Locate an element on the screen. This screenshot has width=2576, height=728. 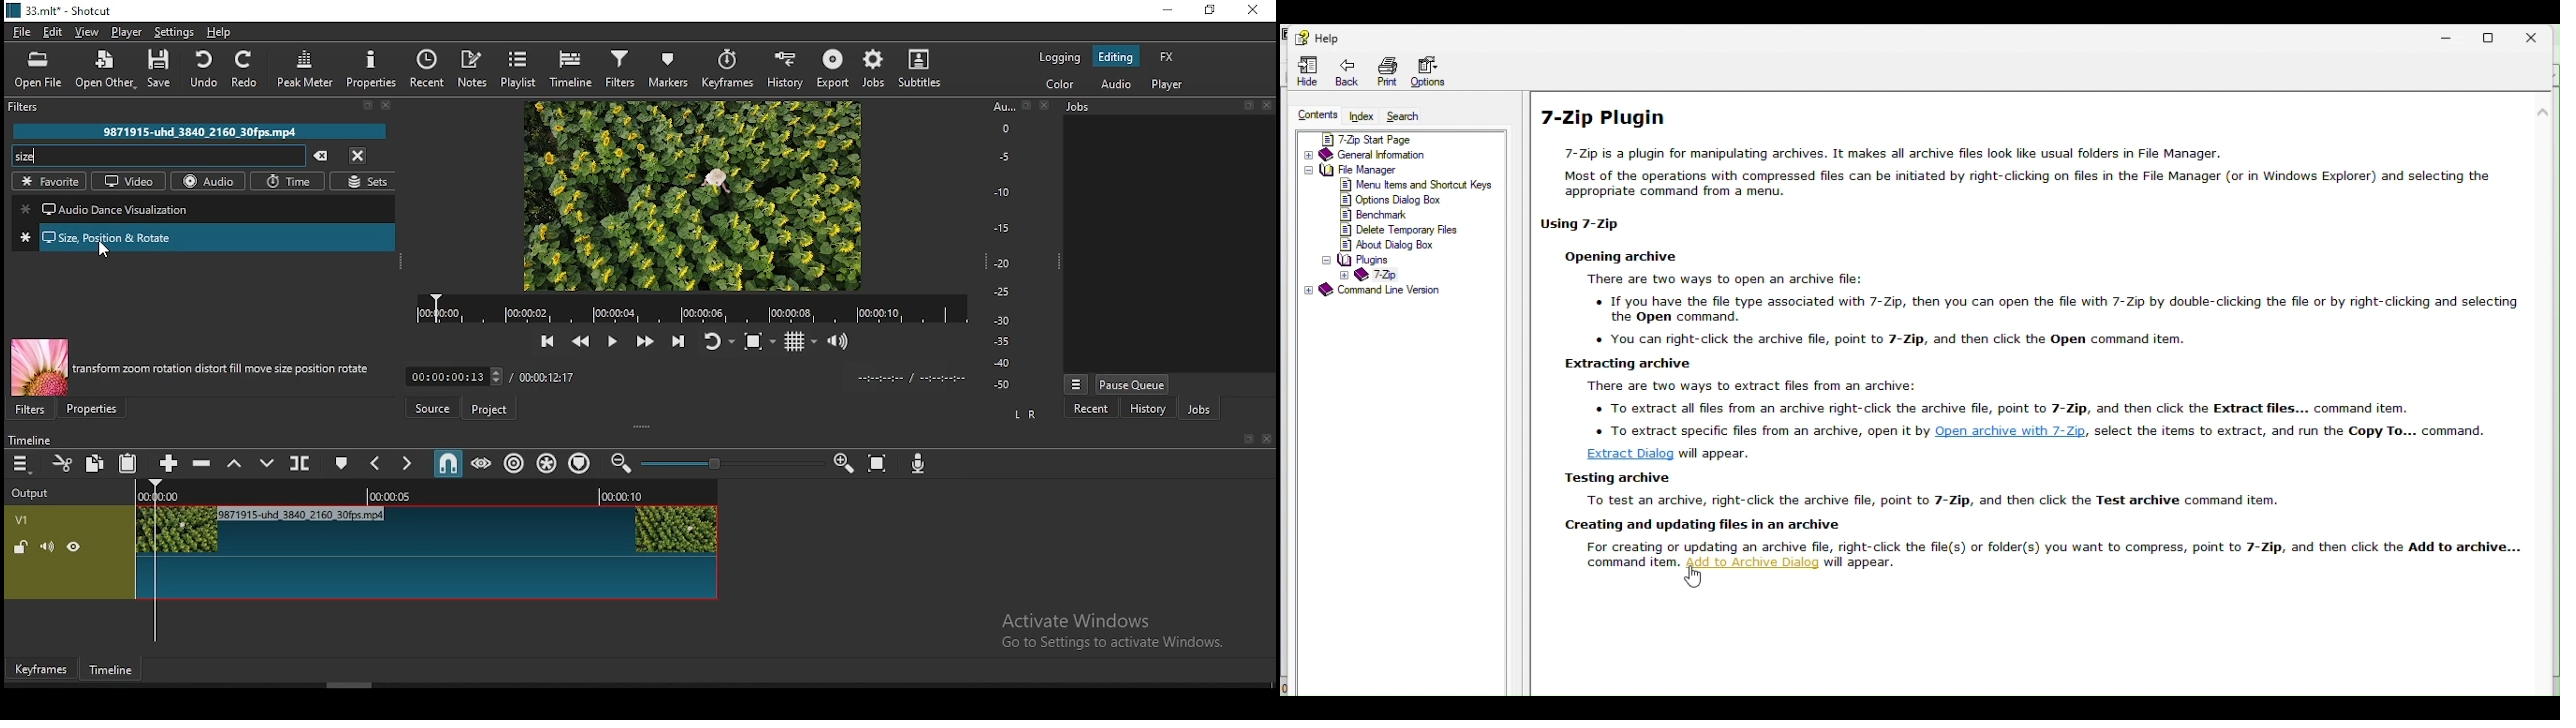
o To extract specific files from an archive. open it by is located at coordinates (1758, 428).